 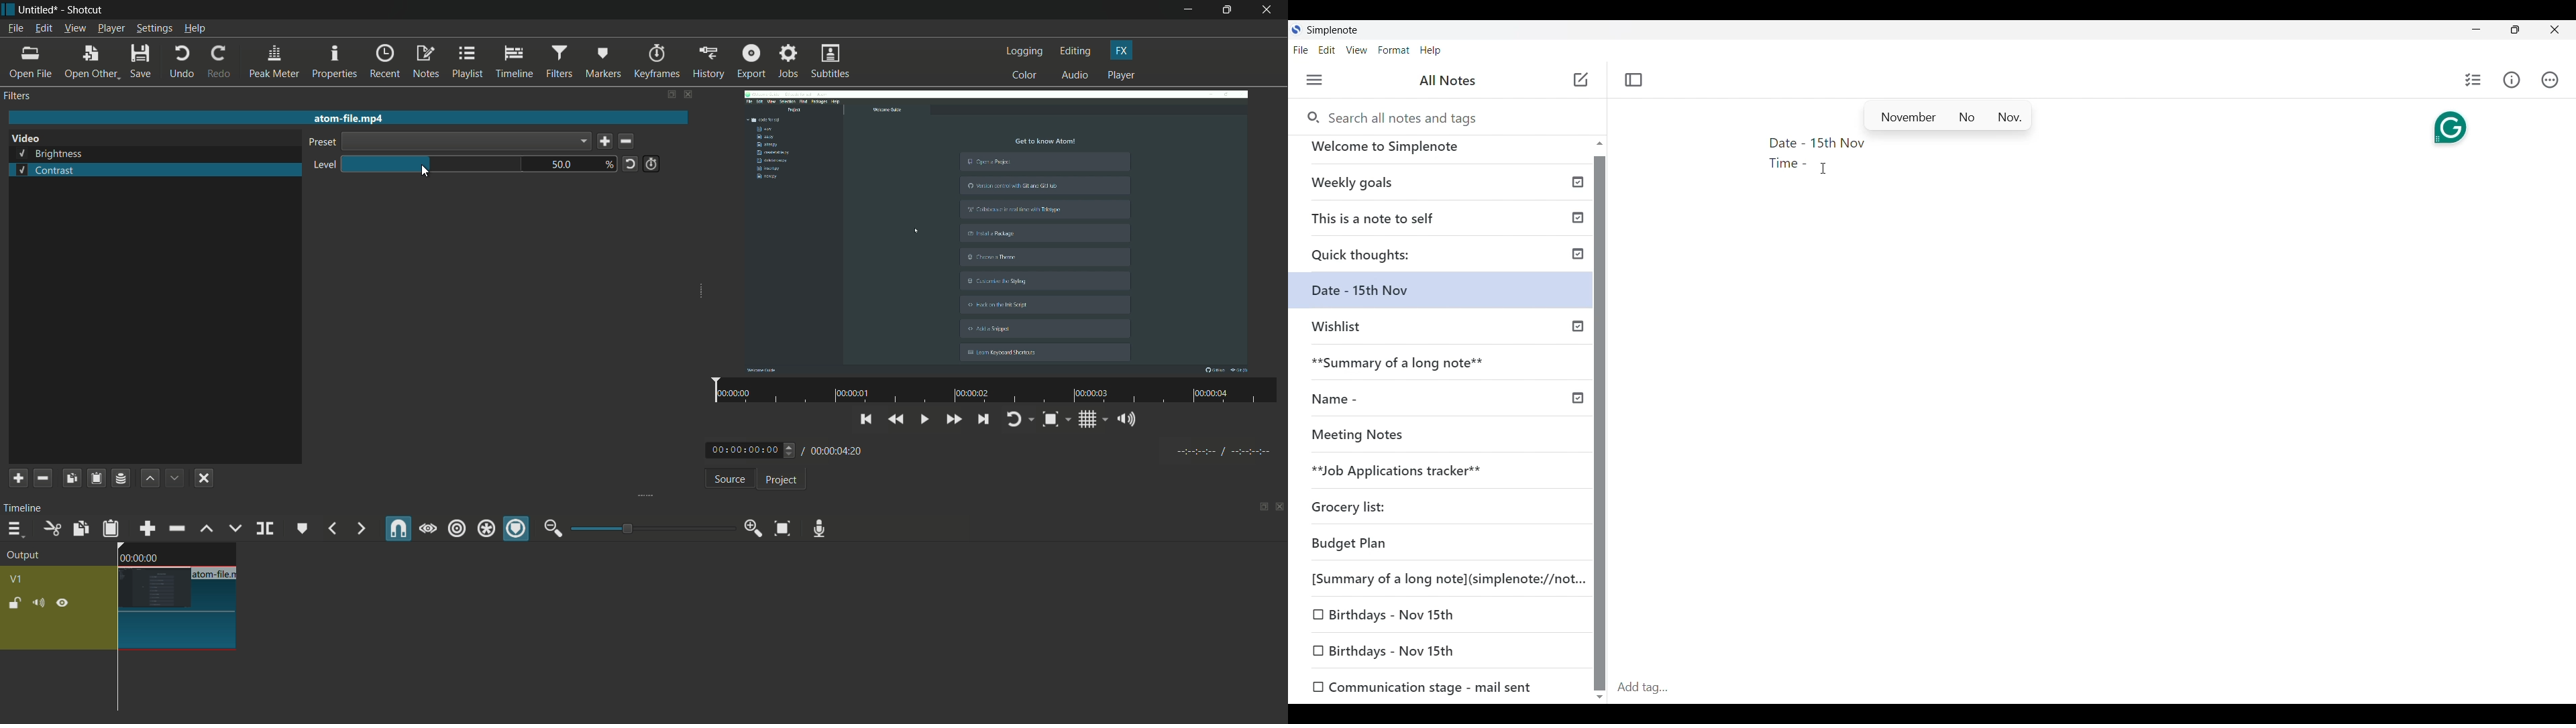 What do you see at coordinates (1441, 152) in the screenshot?
I see `Welcome note from software, current highlighted note` at bounding box center [1441, 152].